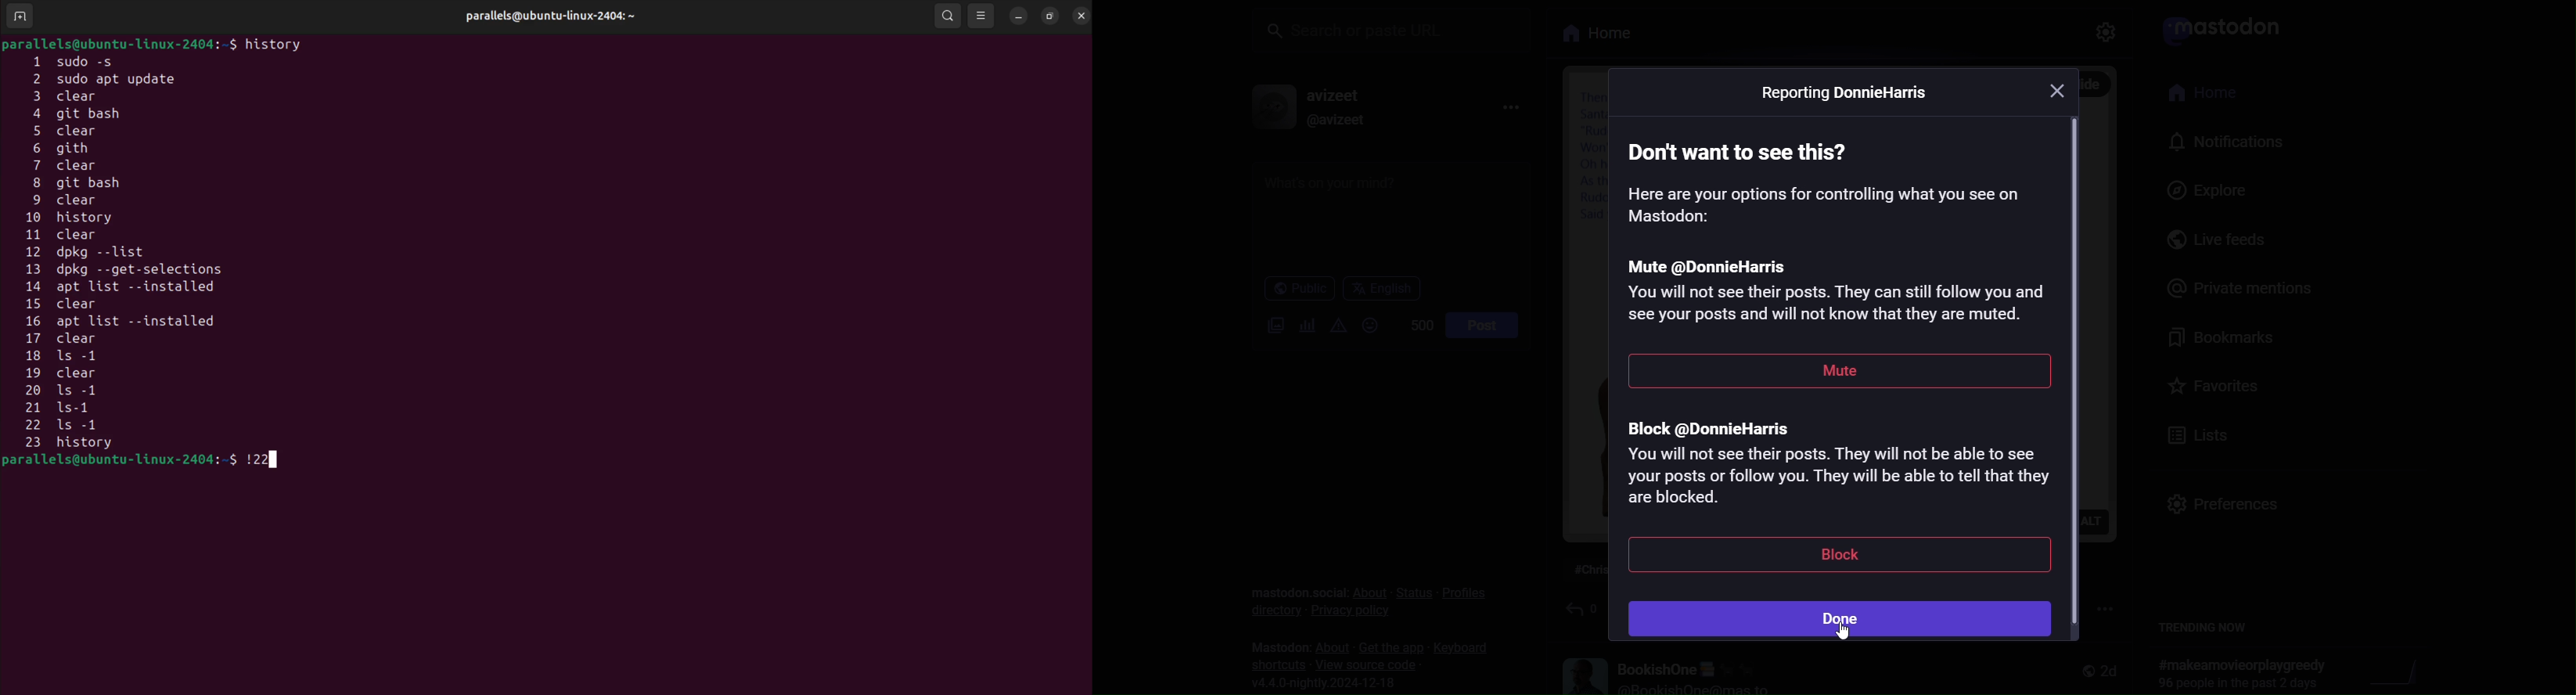 The height and width of the screenshot is (700, 2576). What do you see at coordinates (2215, 337) in the screenshot?
I see `bookmark` at bounding box center [2215, 337].